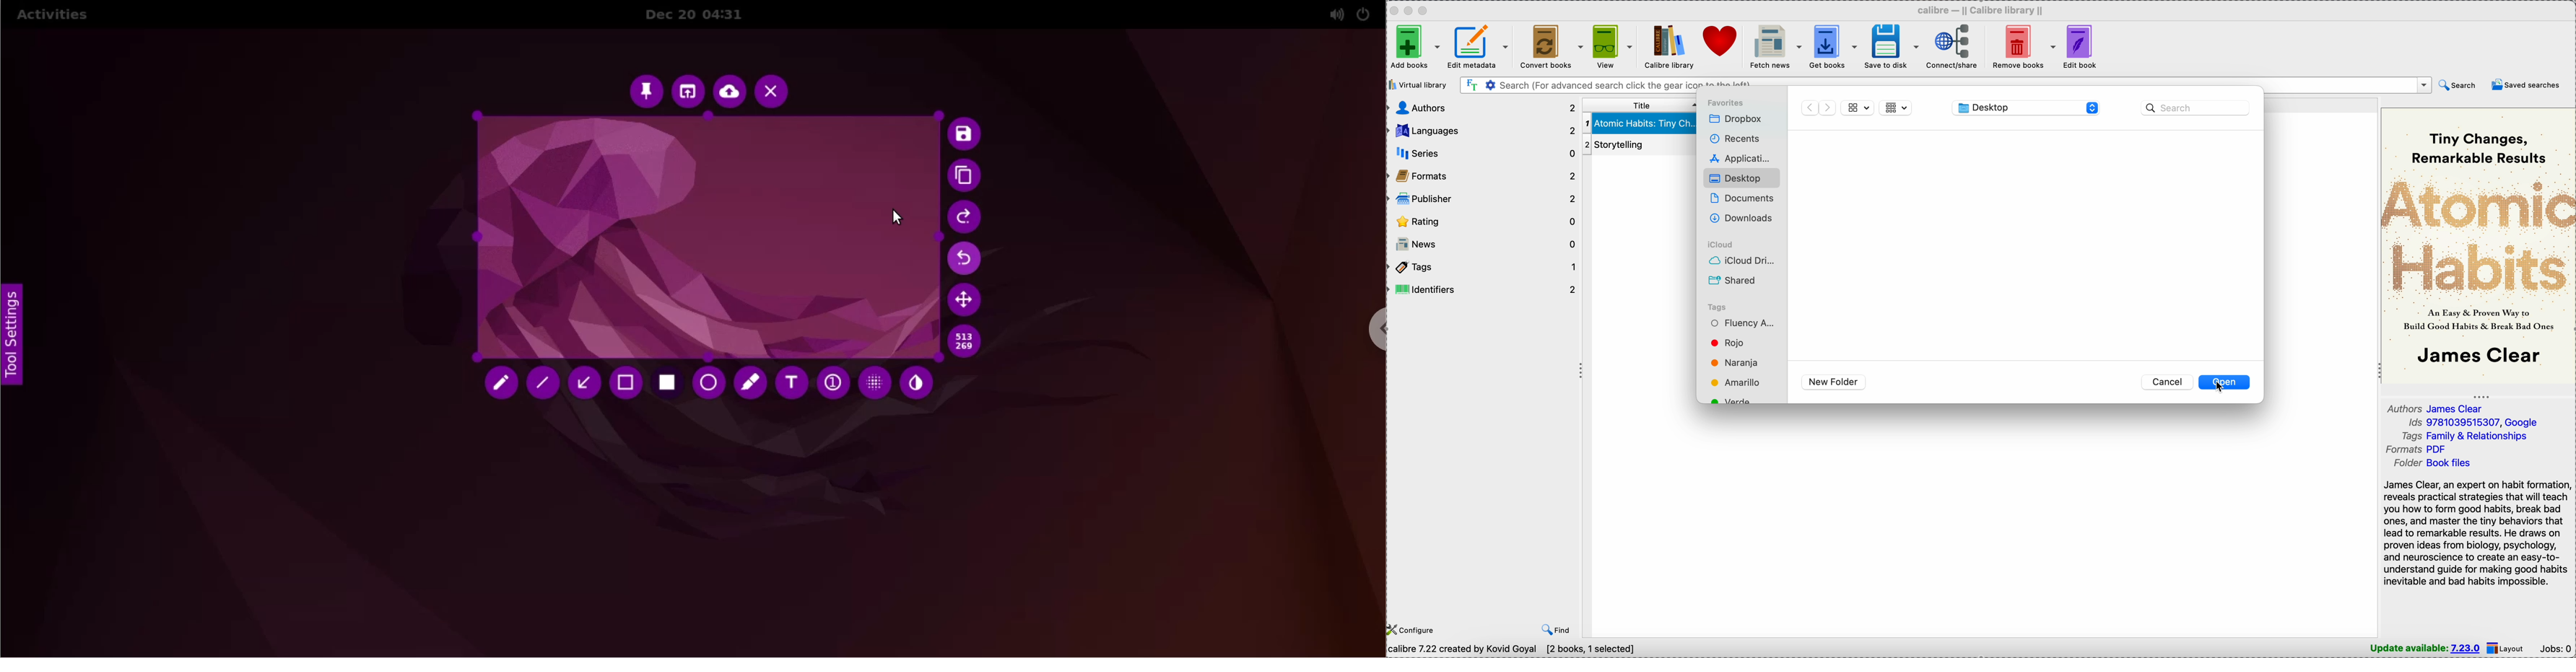  I want to click on Tags, so click(1717, 307).